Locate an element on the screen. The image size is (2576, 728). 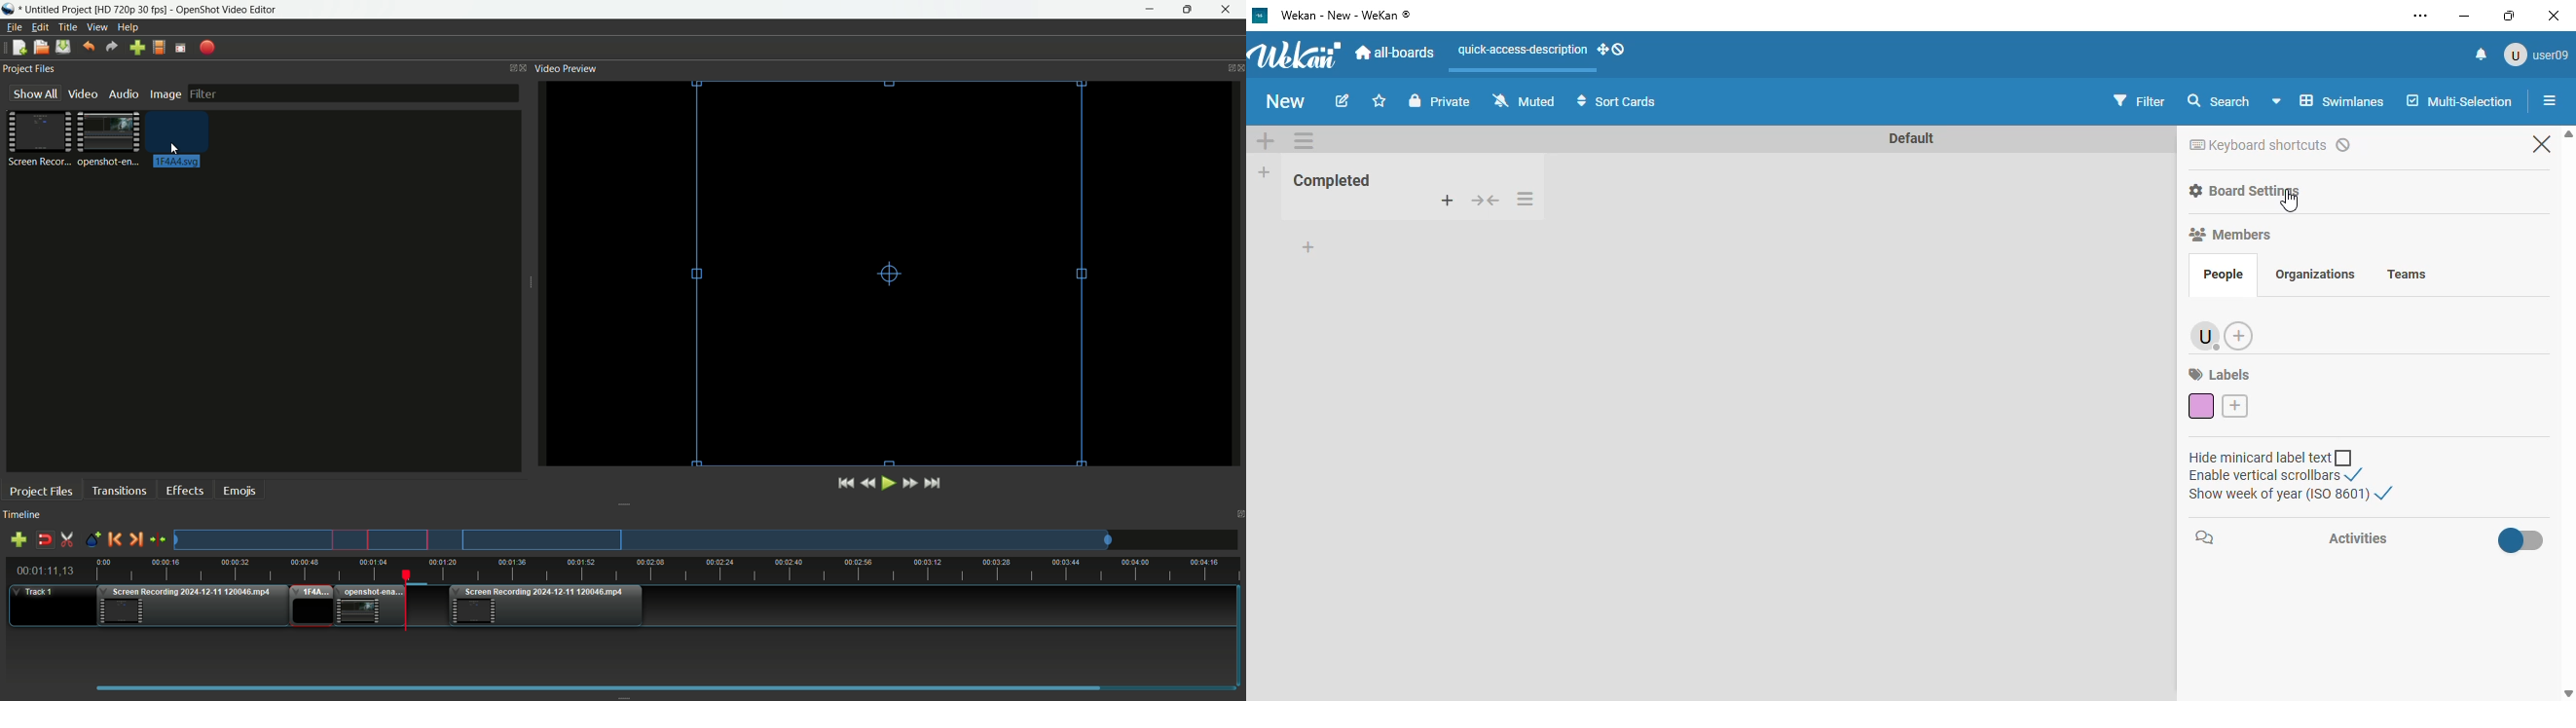
Play or pause is located at coordinates (890, 484).